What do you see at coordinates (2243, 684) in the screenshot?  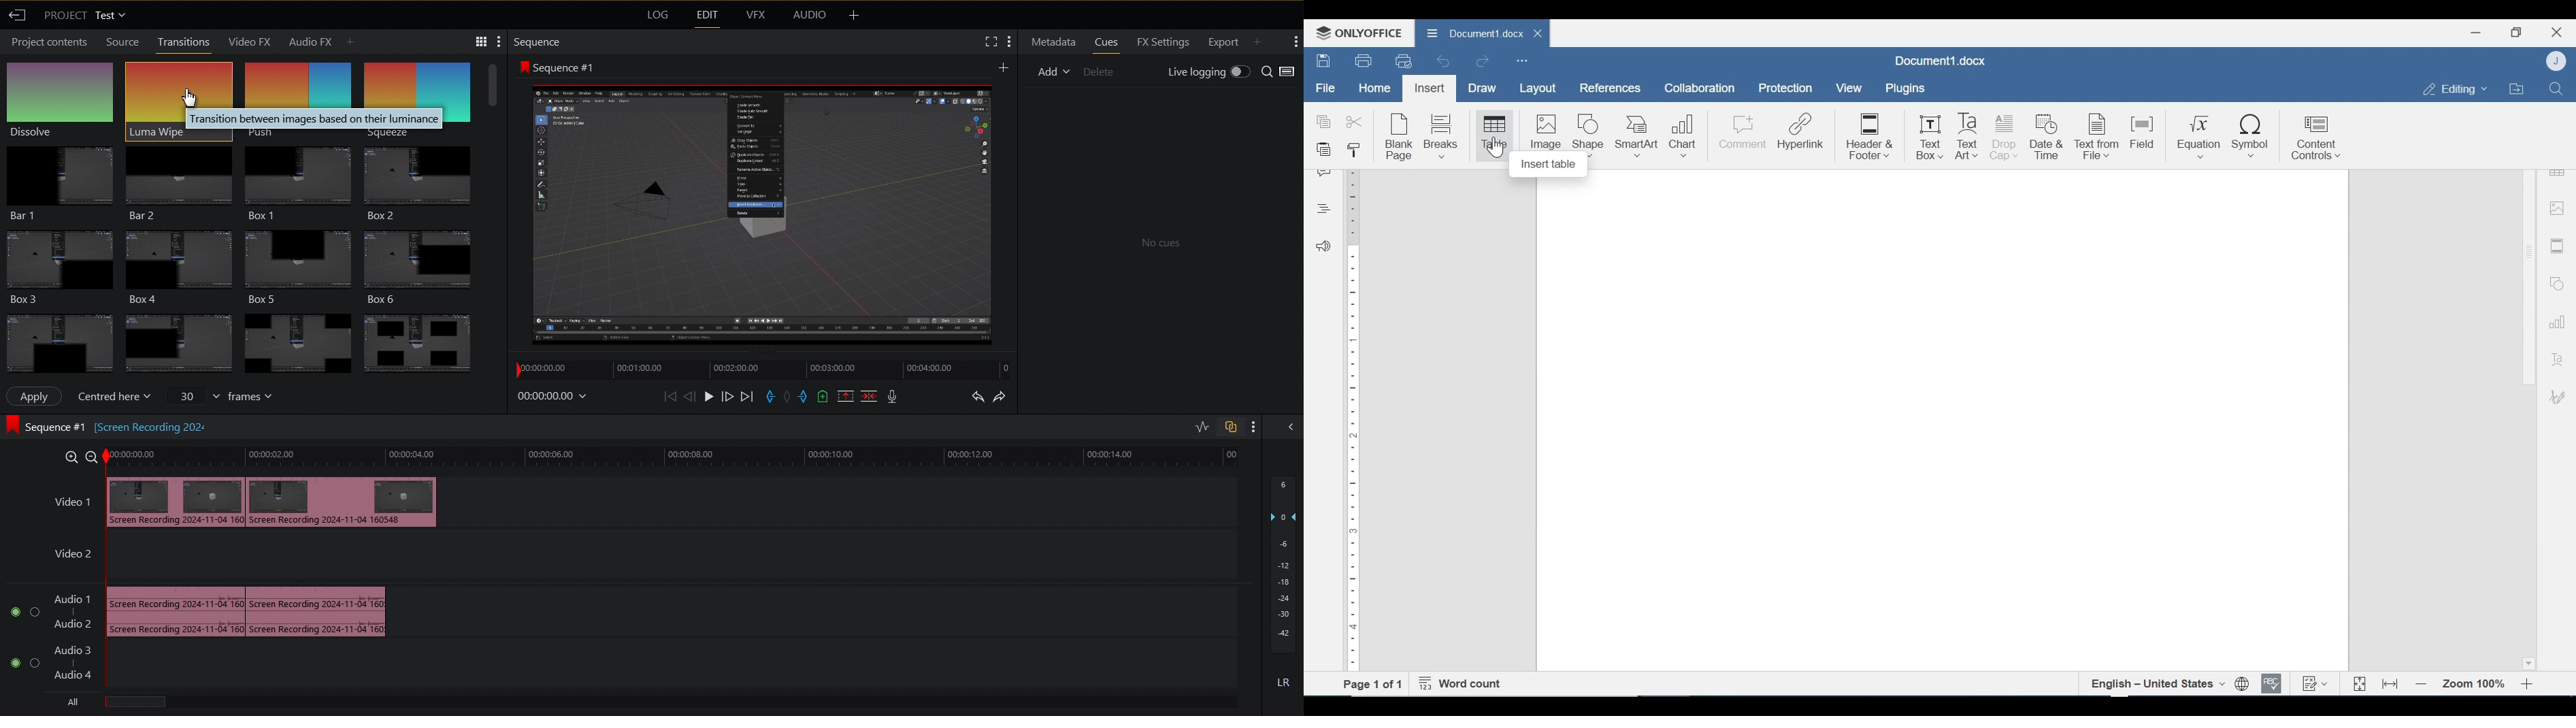 I see `Set document language` at bounding box center [2243, 684].